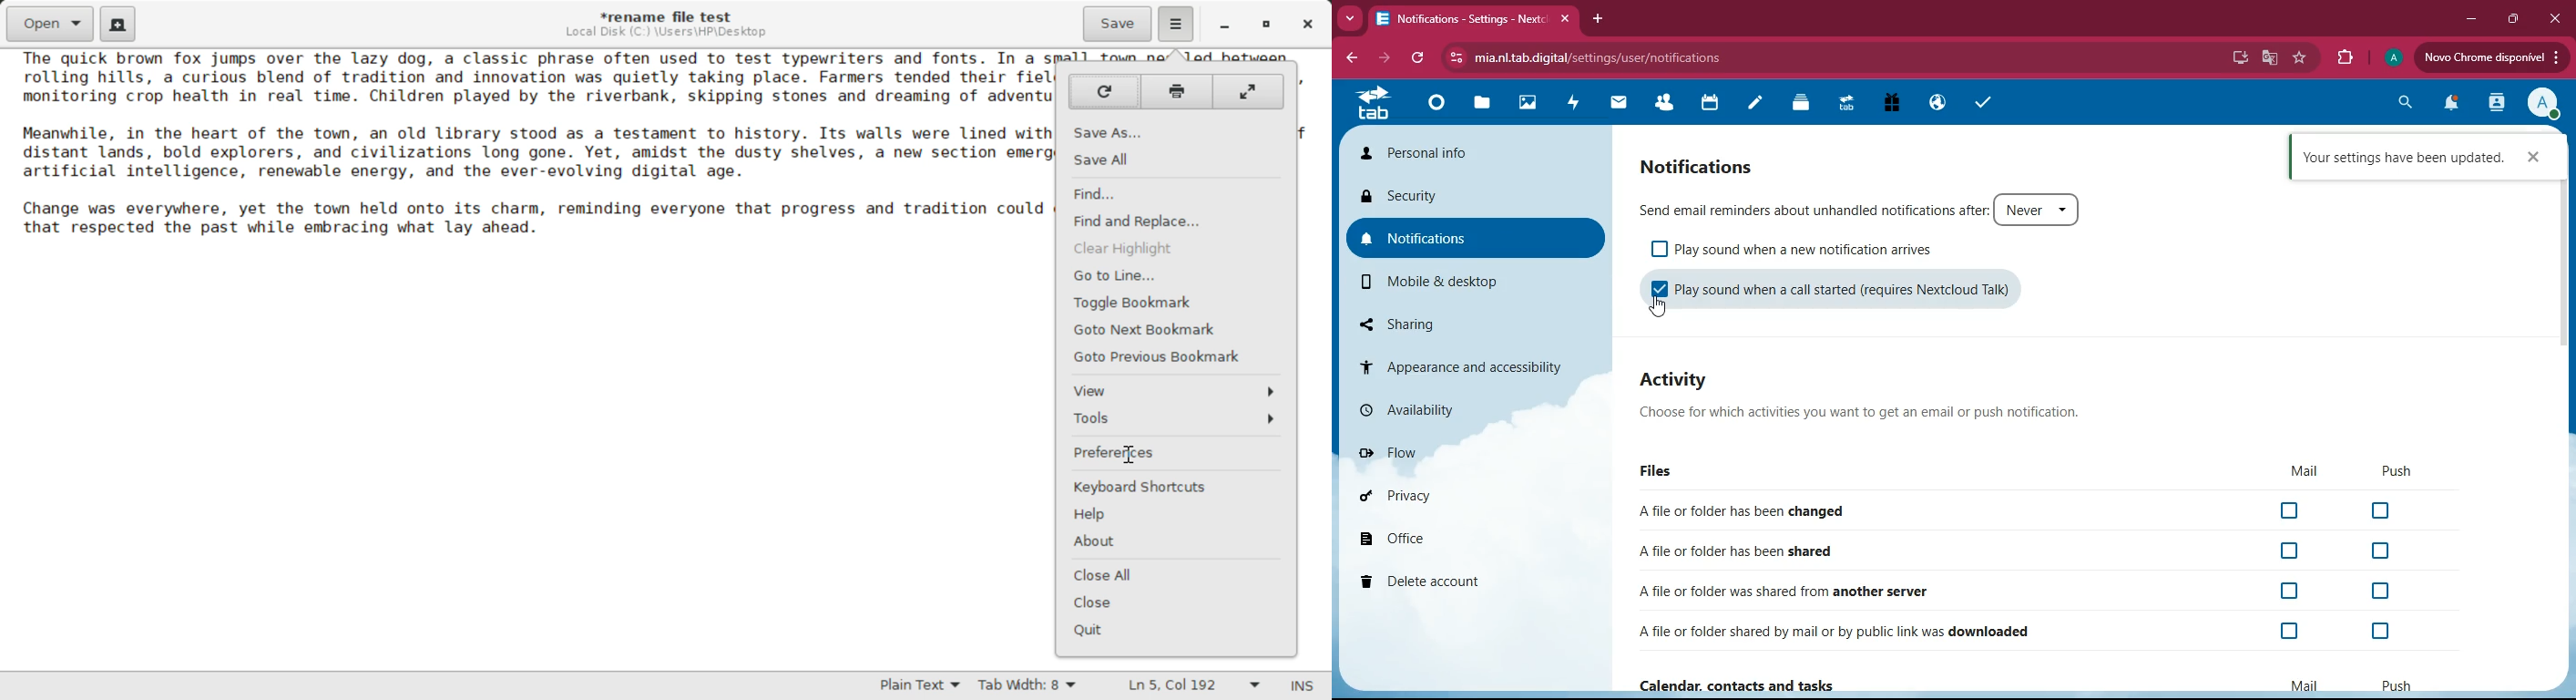 Image resolution: width=2576 pixels, height=700 pixels. Describe the element at coordinates (2039, 211) in the screenshot. I see `never` at that location.